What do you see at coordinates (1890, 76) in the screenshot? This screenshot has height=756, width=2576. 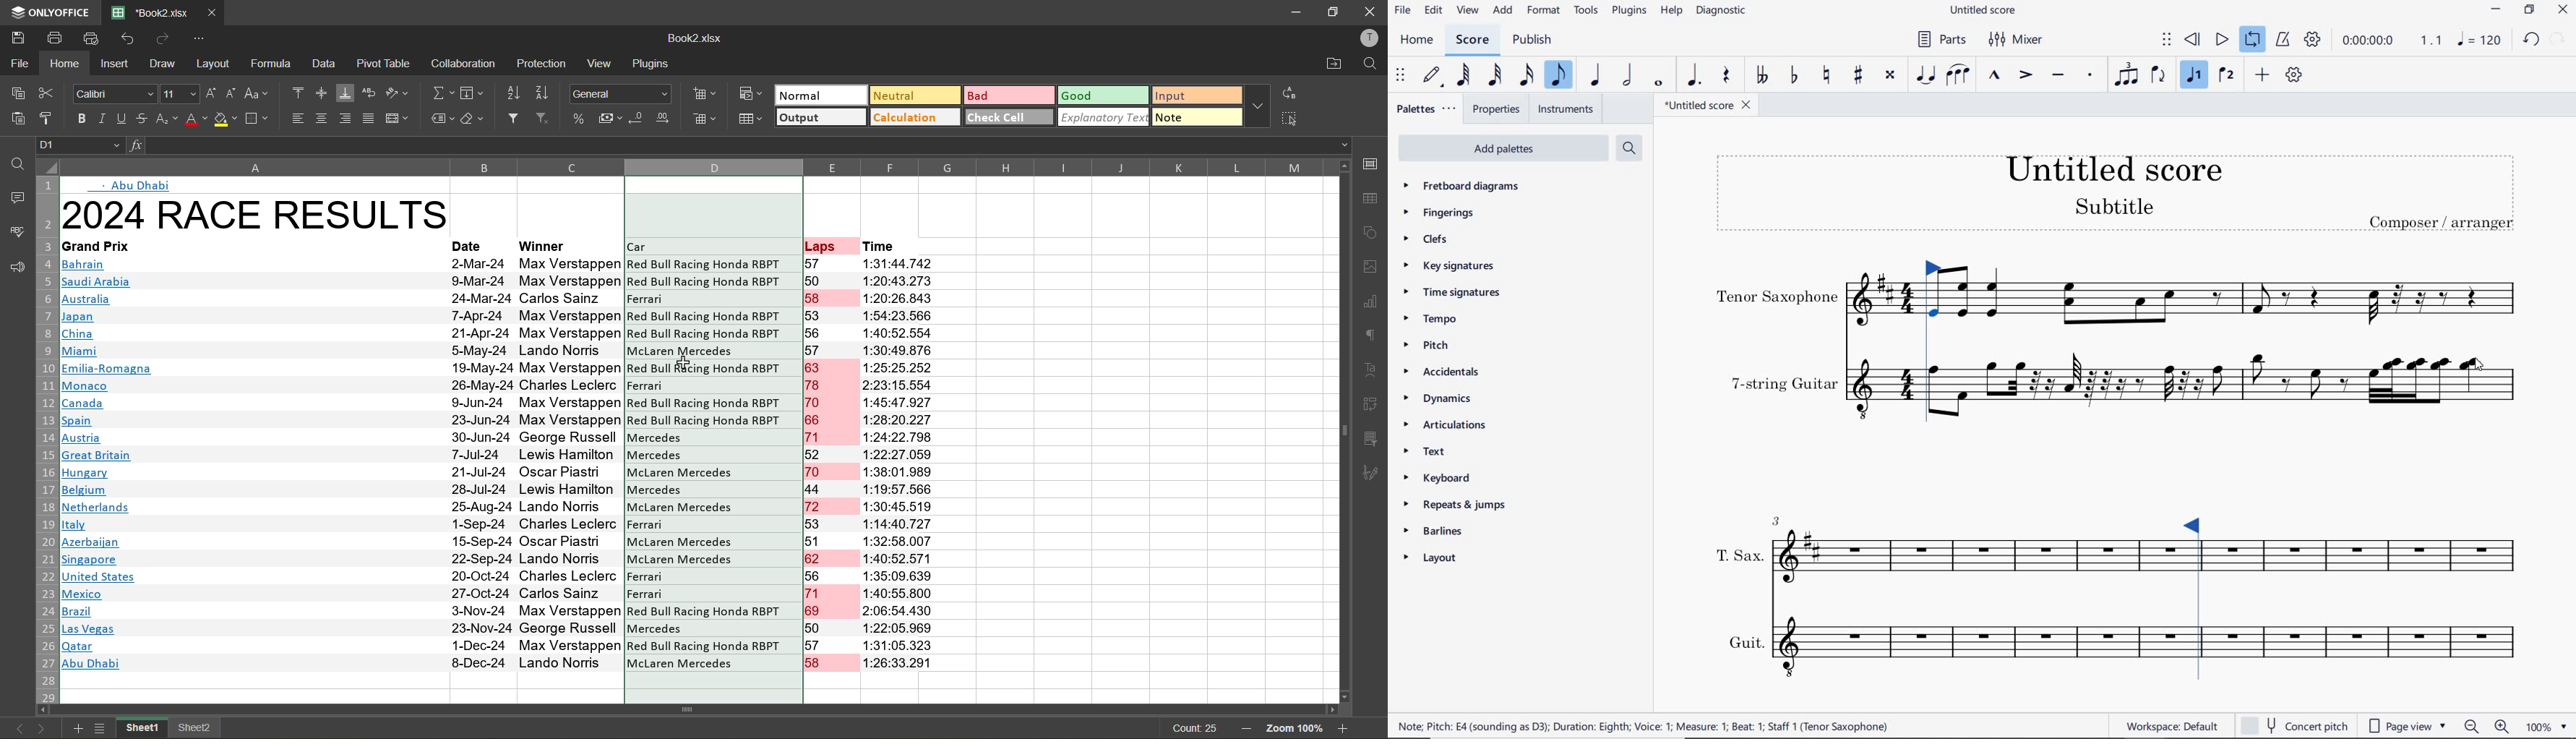 I see `TOGGLE DOUBLE-SHARP` at bounding box center [1890, 76].